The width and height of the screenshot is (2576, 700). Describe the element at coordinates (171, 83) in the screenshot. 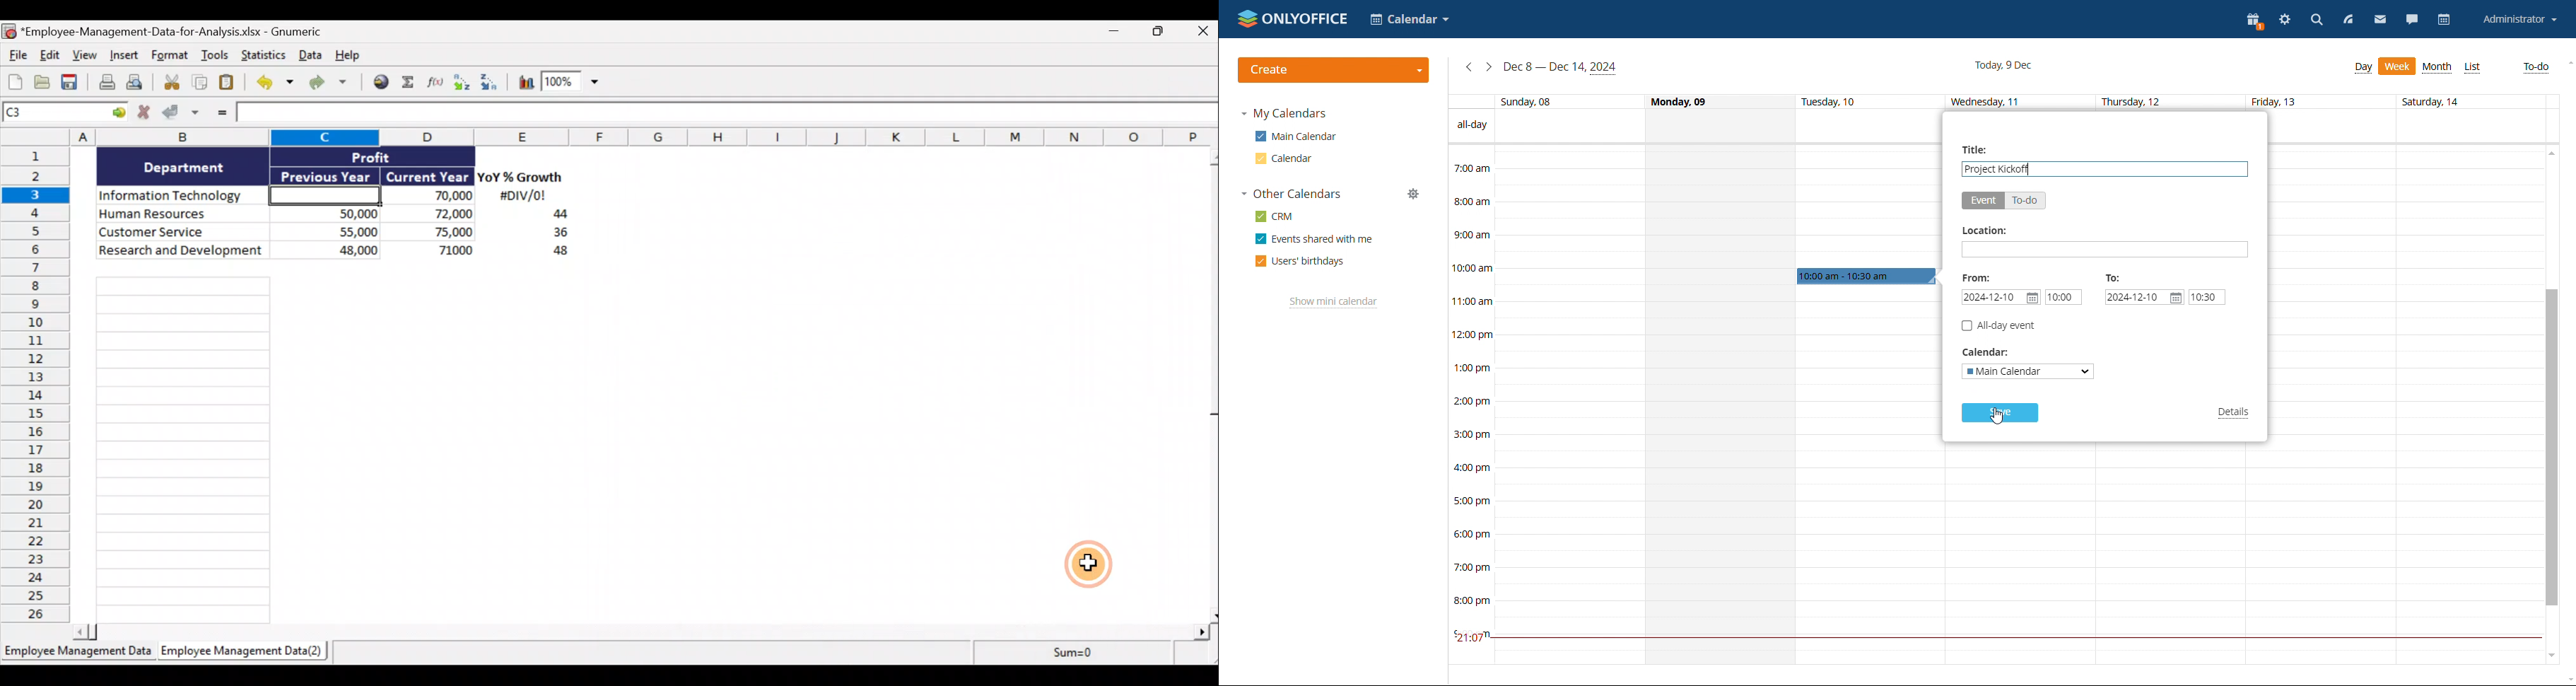

I see `Cut selection` at that location.